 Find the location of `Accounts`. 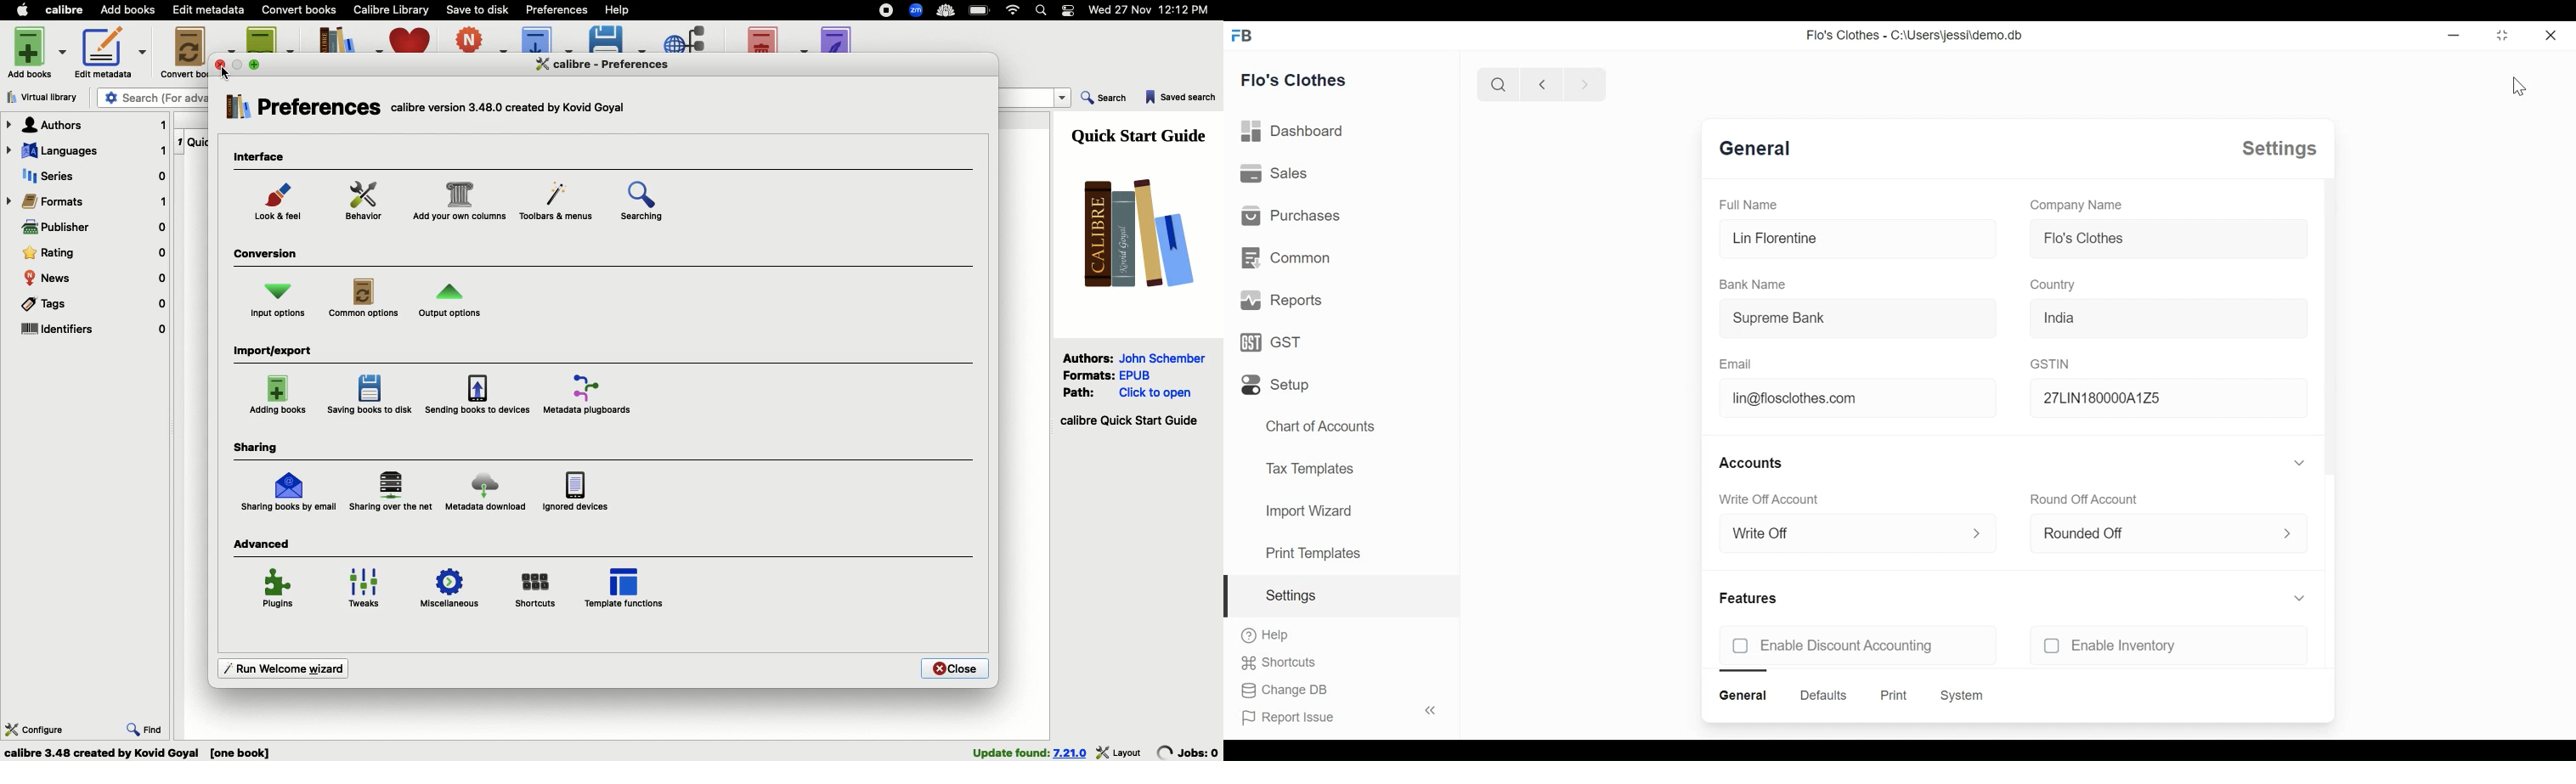

Accounts is located at coordinates (1754, 460).